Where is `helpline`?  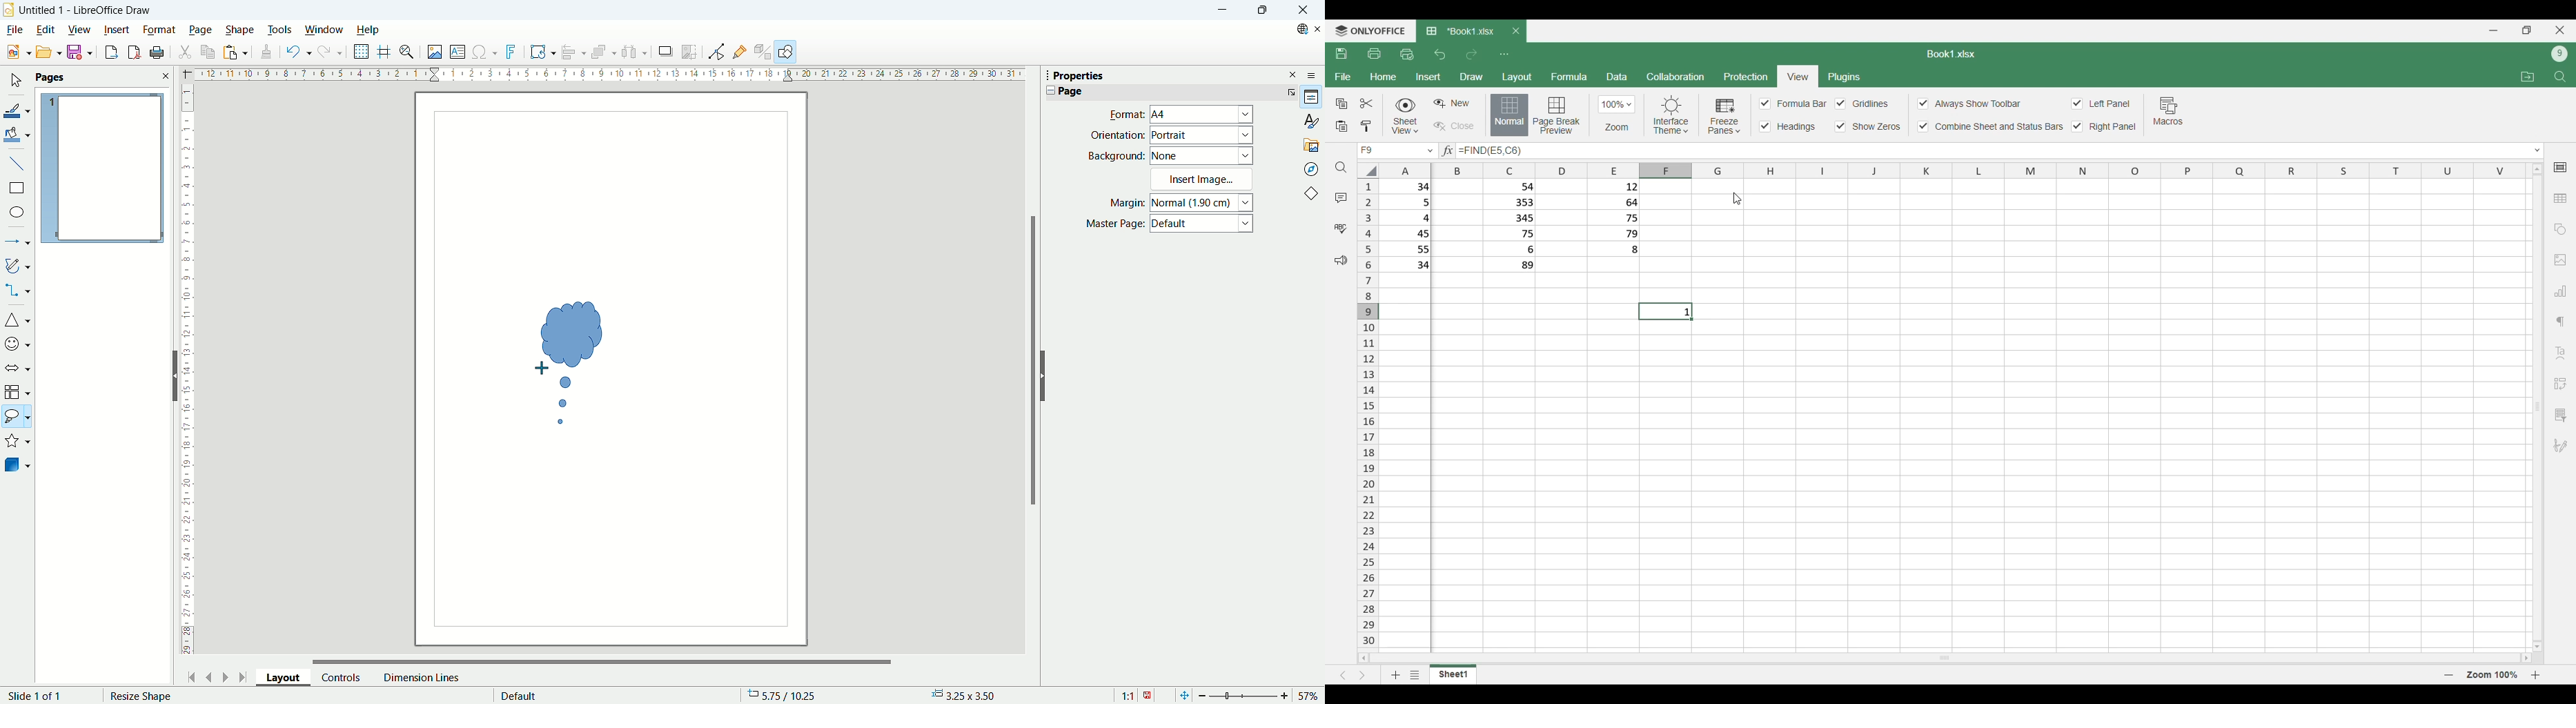
helpline is located at coordinates (384, 52).